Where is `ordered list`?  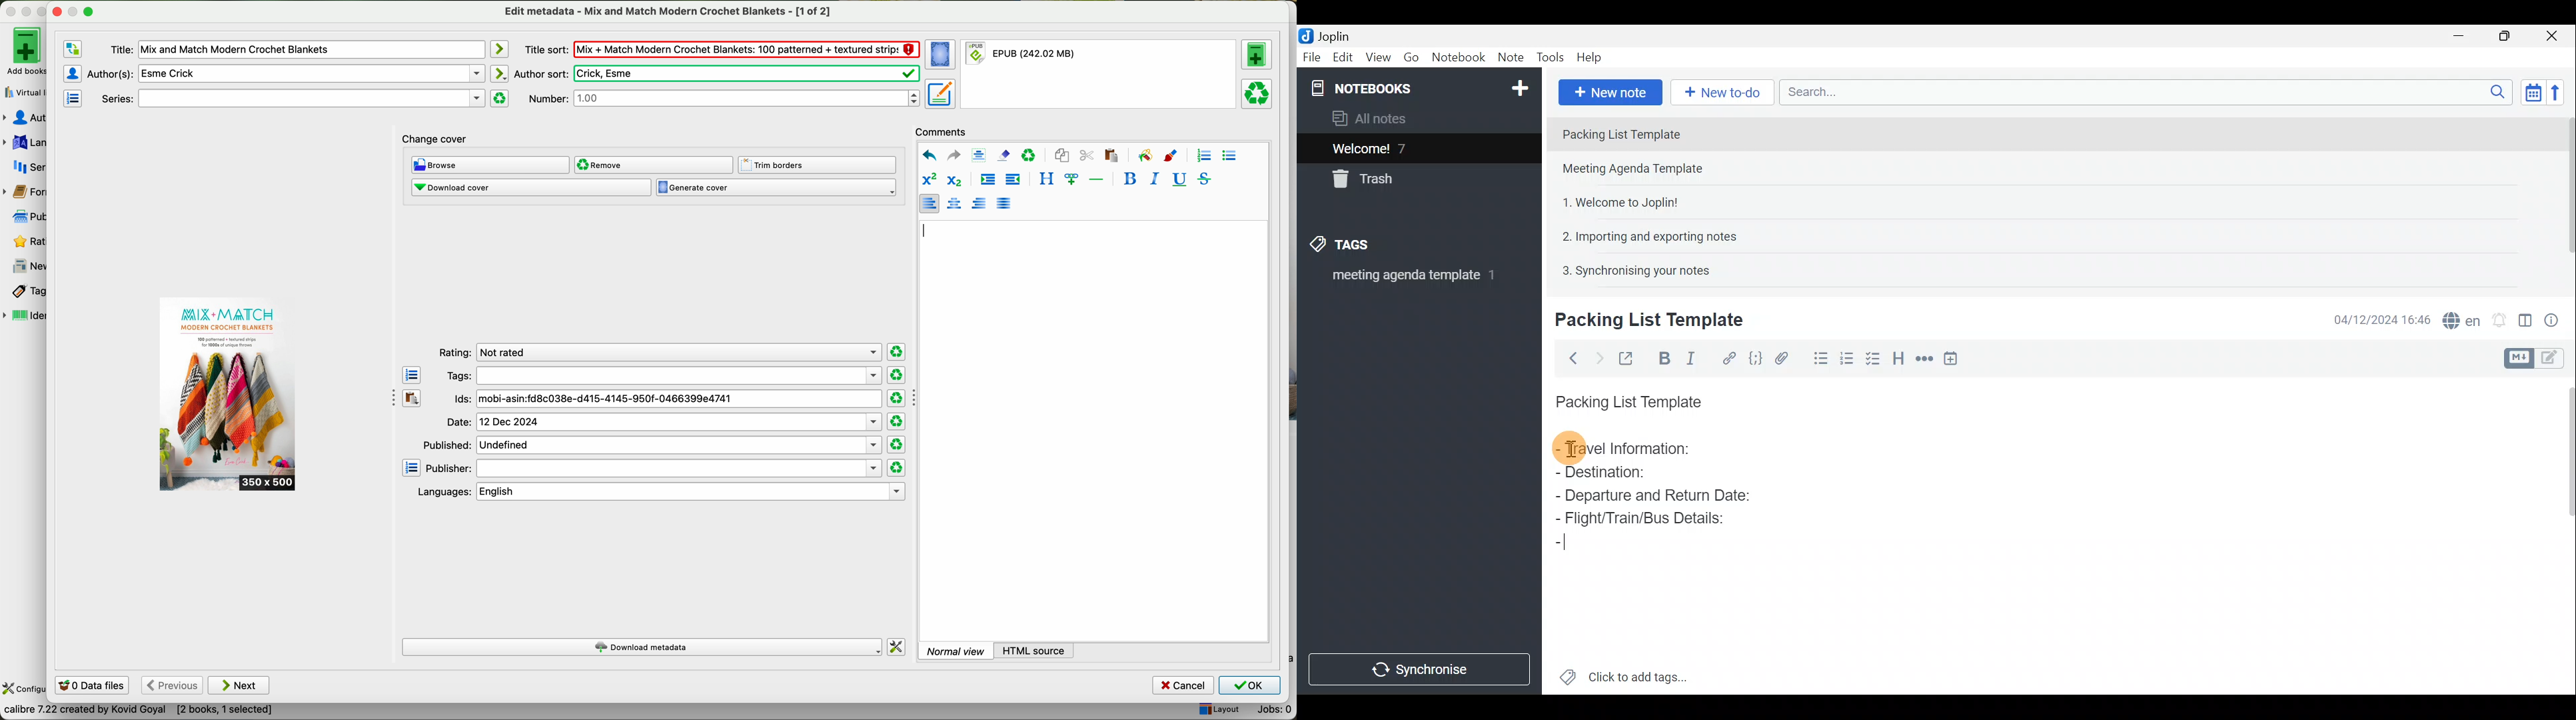 ordered list is located at coordinates (1203, 156).